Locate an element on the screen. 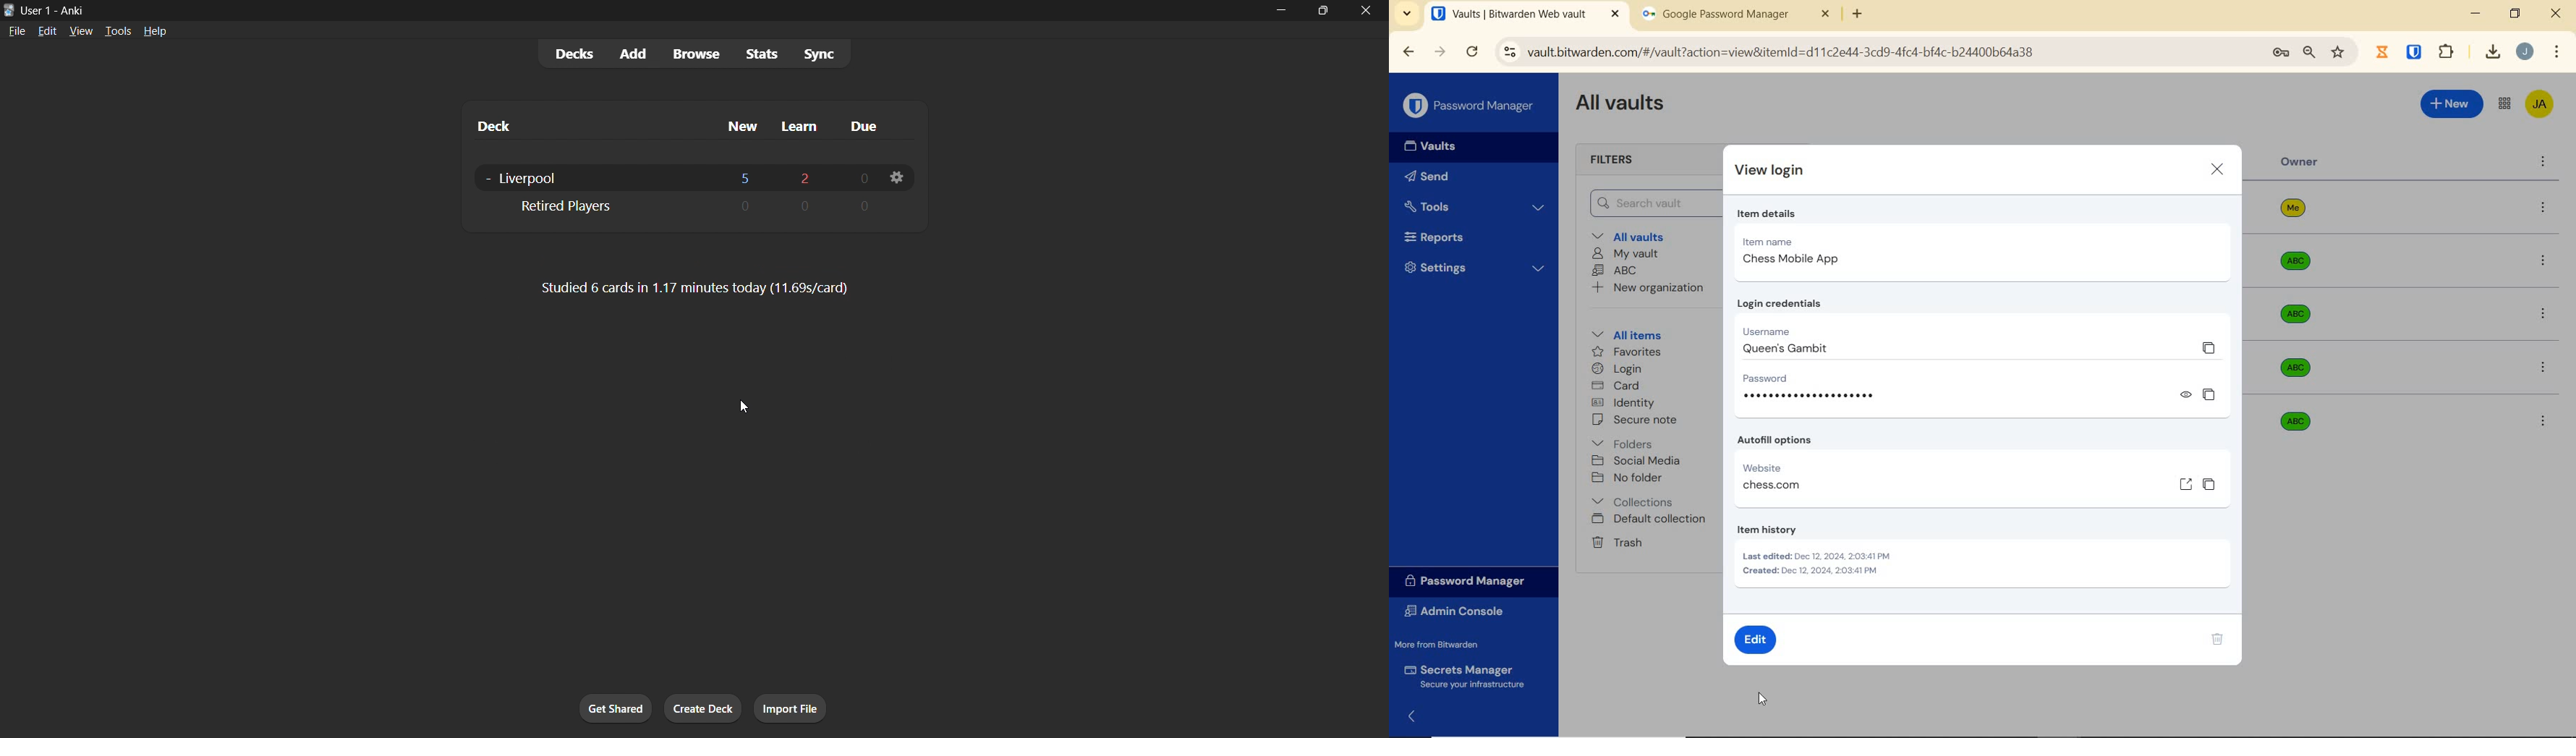 The width and height of the screenshot is (2576, 756). search tabs is located at coordinates (1407, 16).